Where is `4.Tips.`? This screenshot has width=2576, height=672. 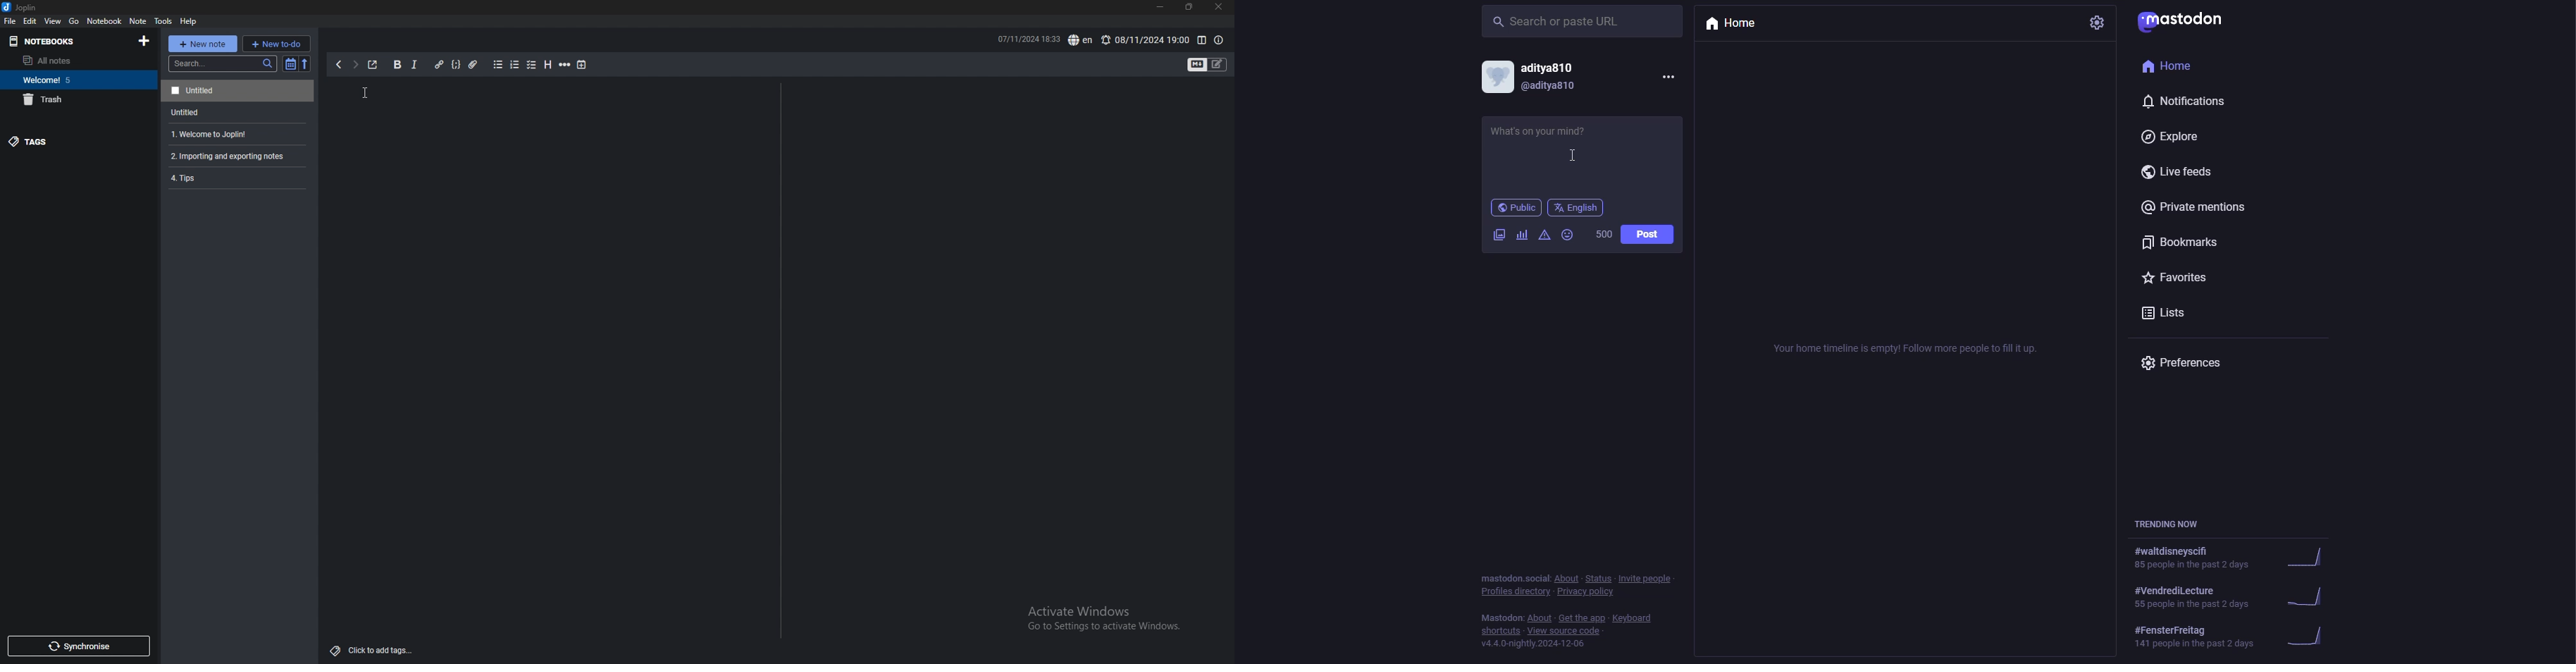 4.Tips. is located at coordinates (236, 178).